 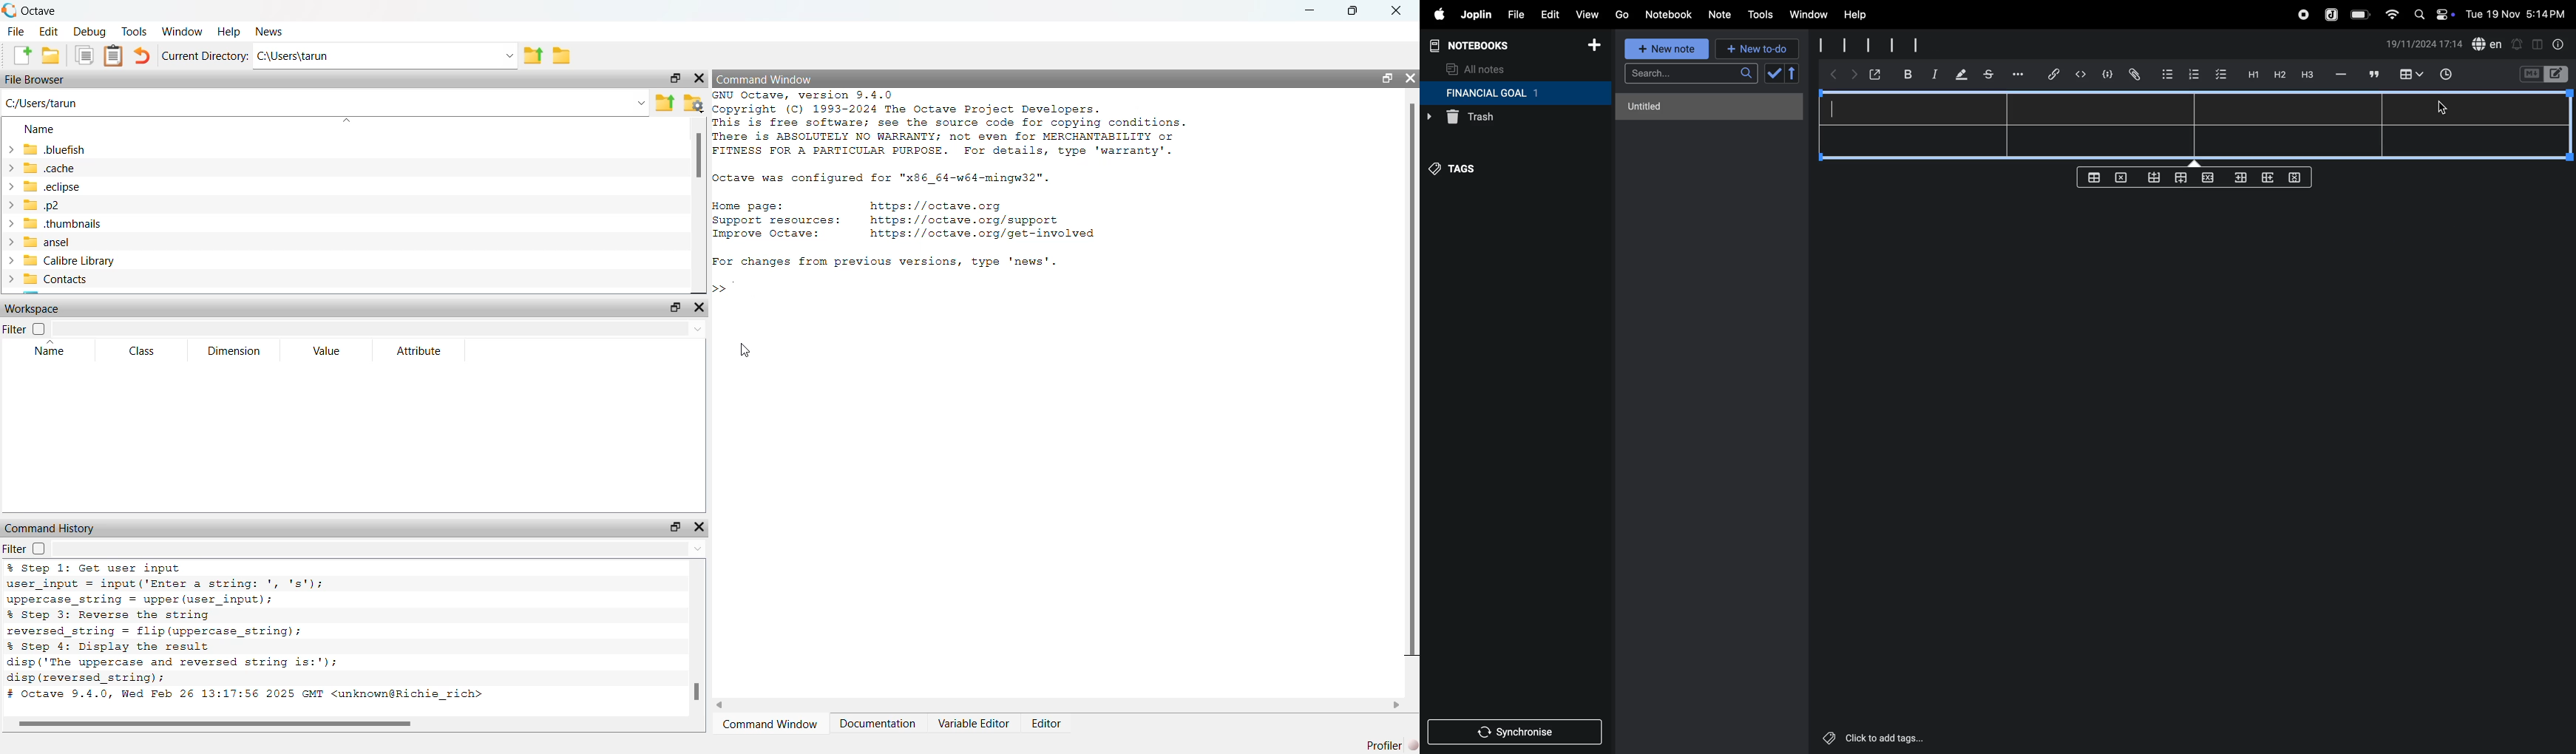 What do you see at coordinates (1721, 15) in the screenshot?
I see `note` at bounding box center [1721, 15].